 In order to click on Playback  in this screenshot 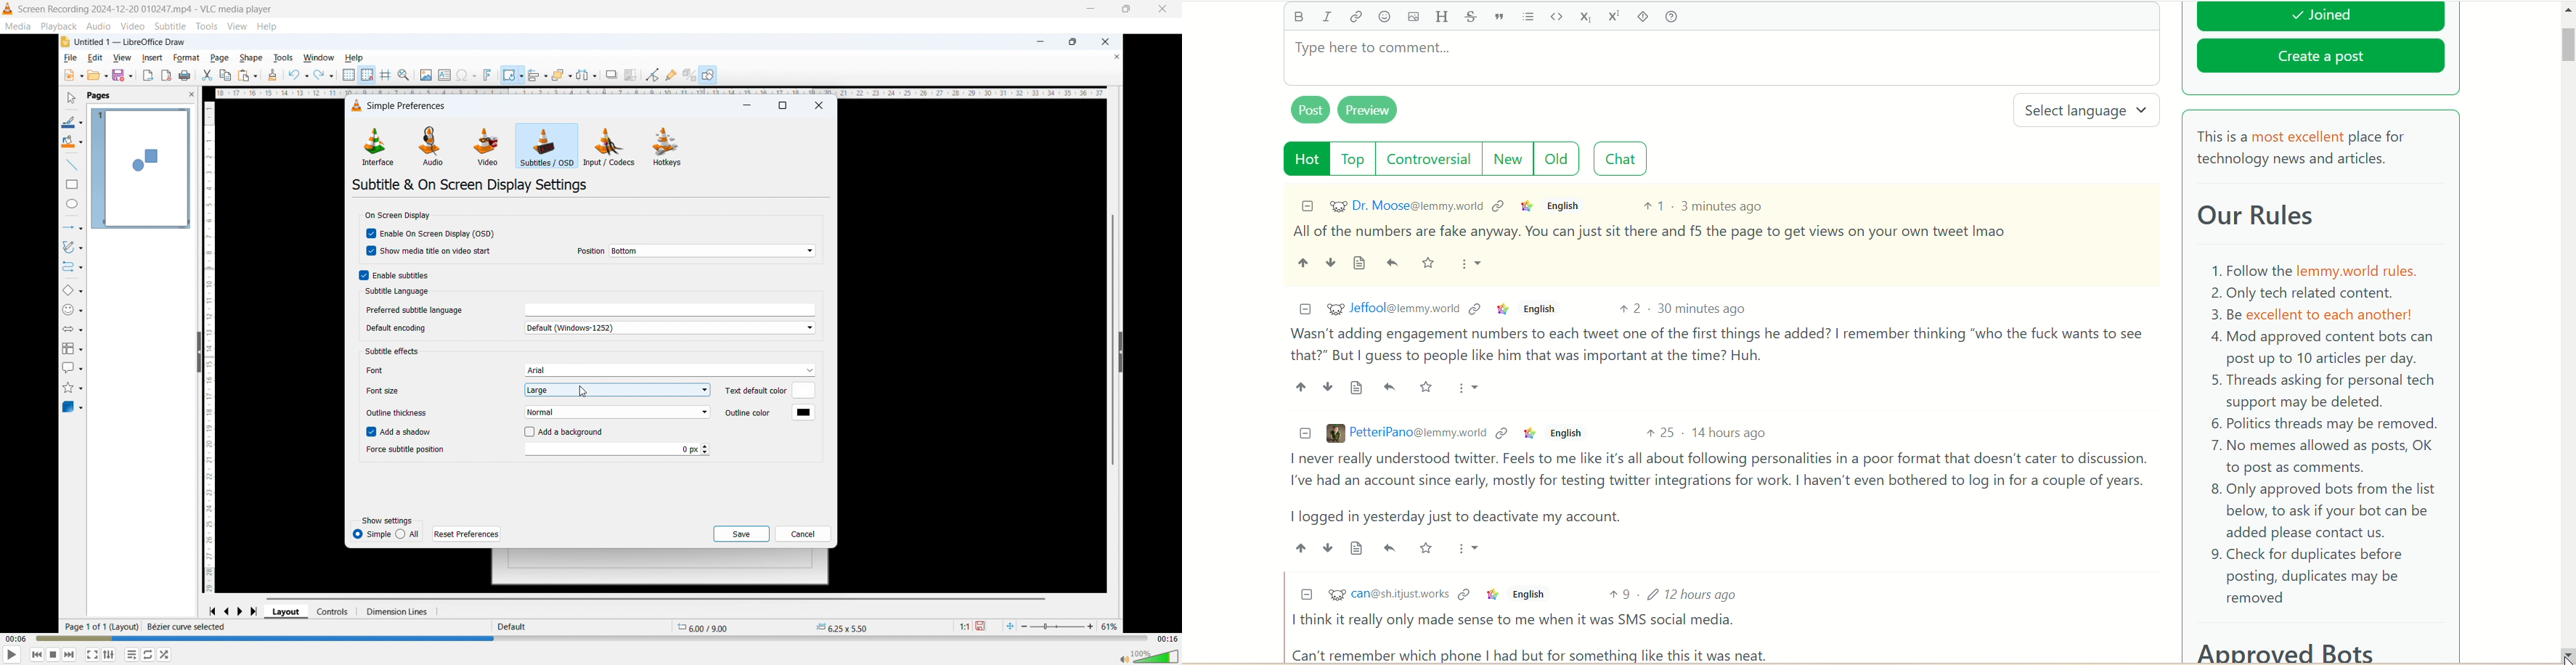, I will do `click(60, 26)`.